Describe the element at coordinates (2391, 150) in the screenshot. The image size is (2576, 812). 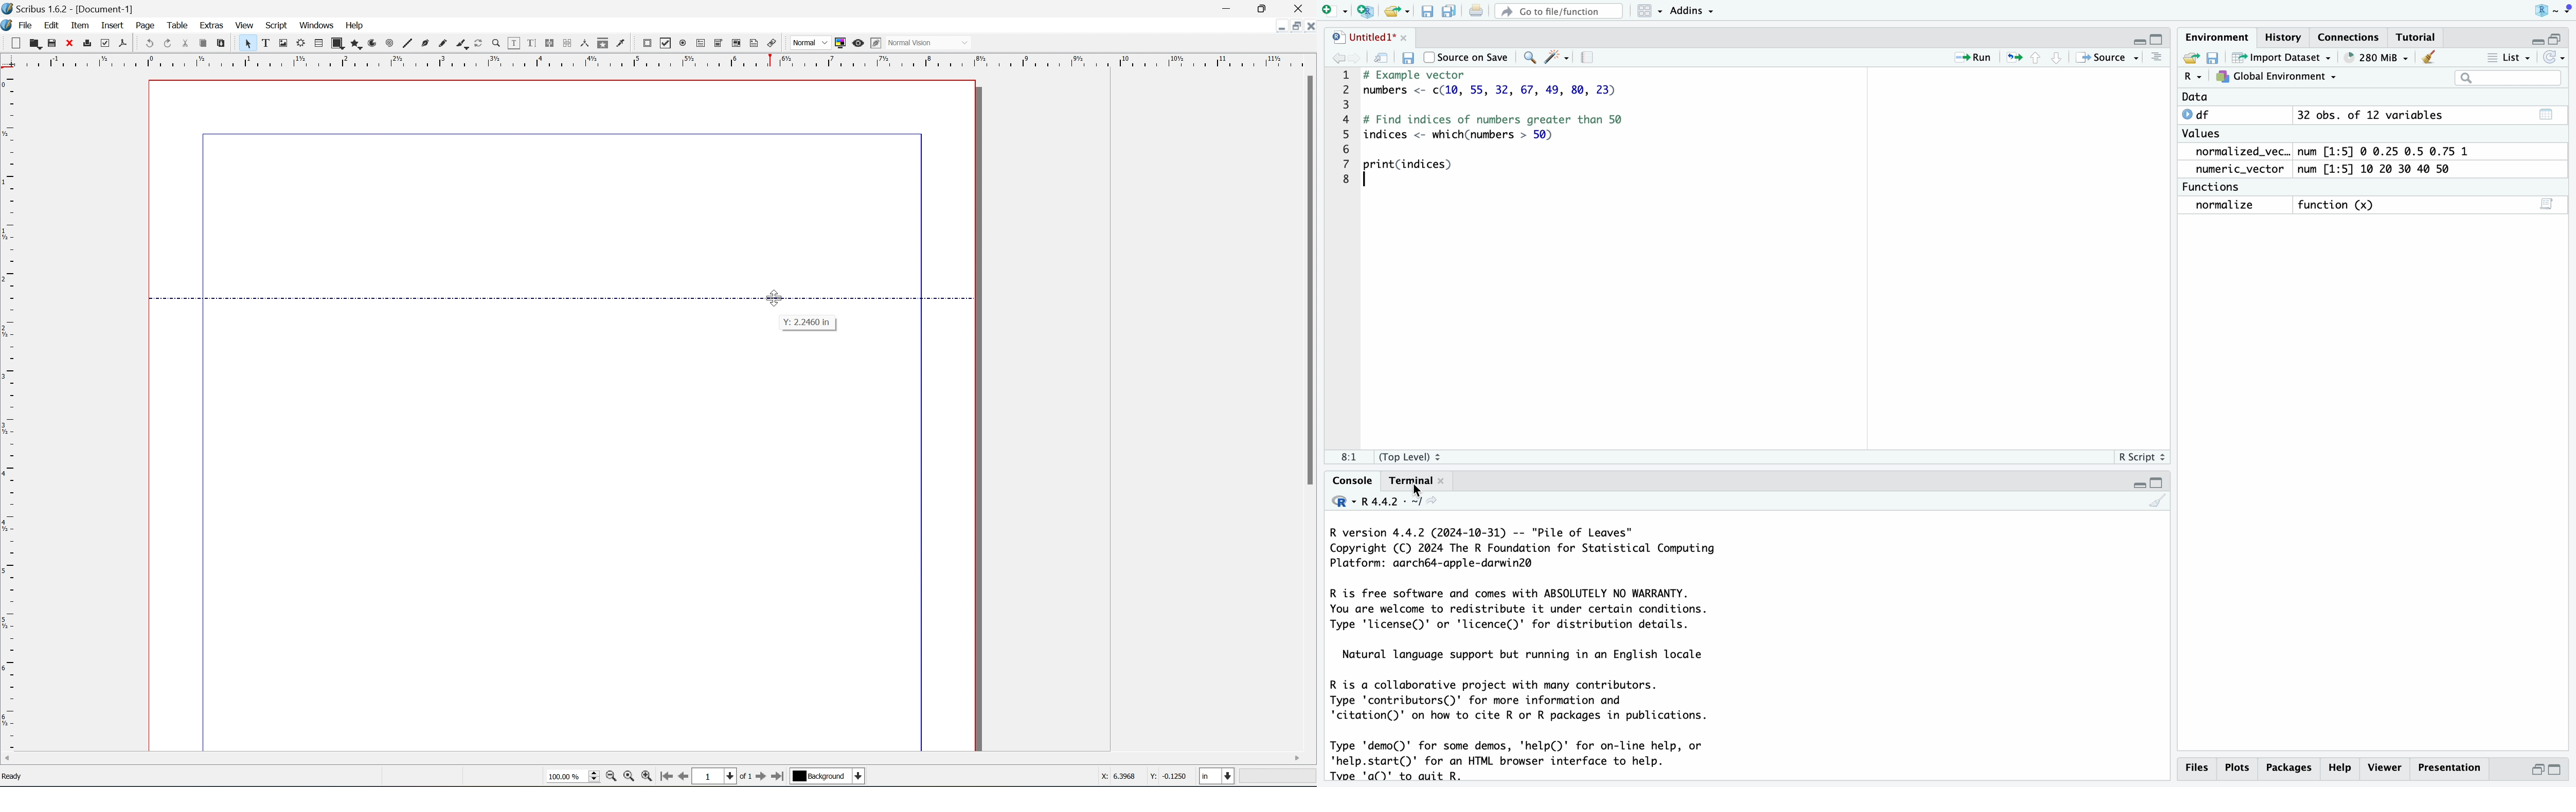
I see `num [1:5] © 0.25 0.5 0.75 1` at that location.